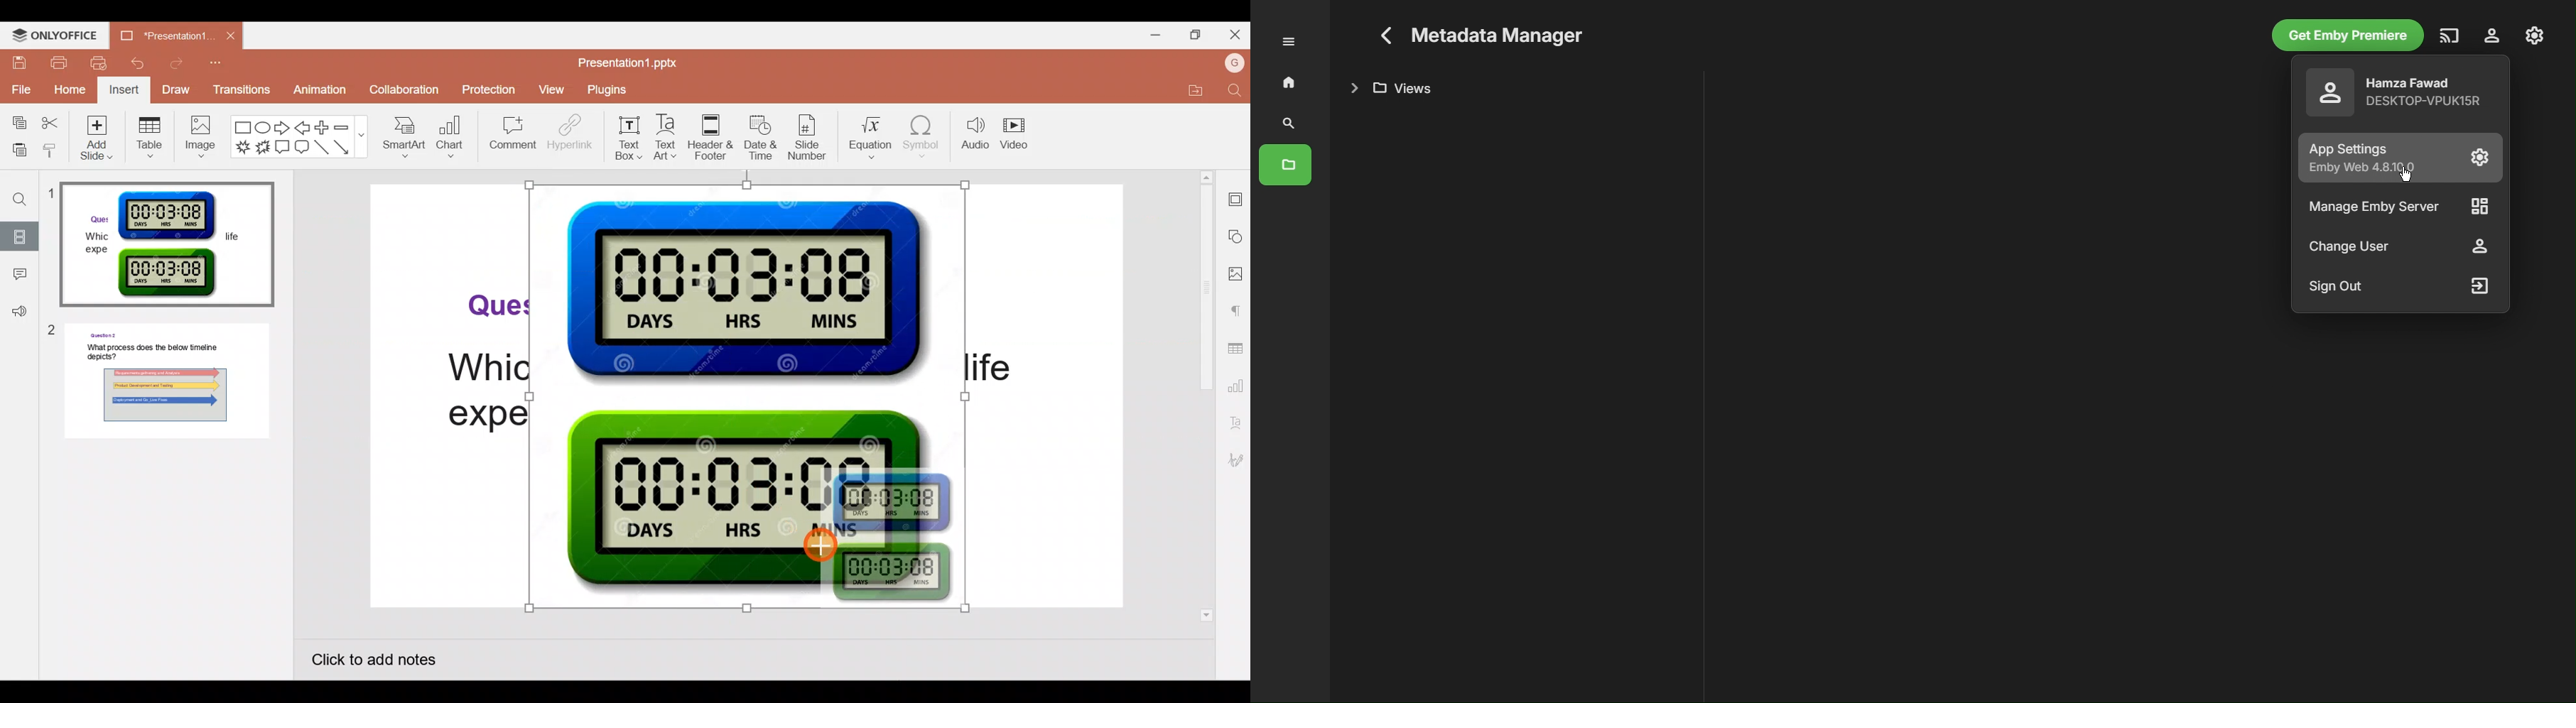 This screenshot has width=2576, height=728. I want to click on Slide 1 preview, so click(164, 243).